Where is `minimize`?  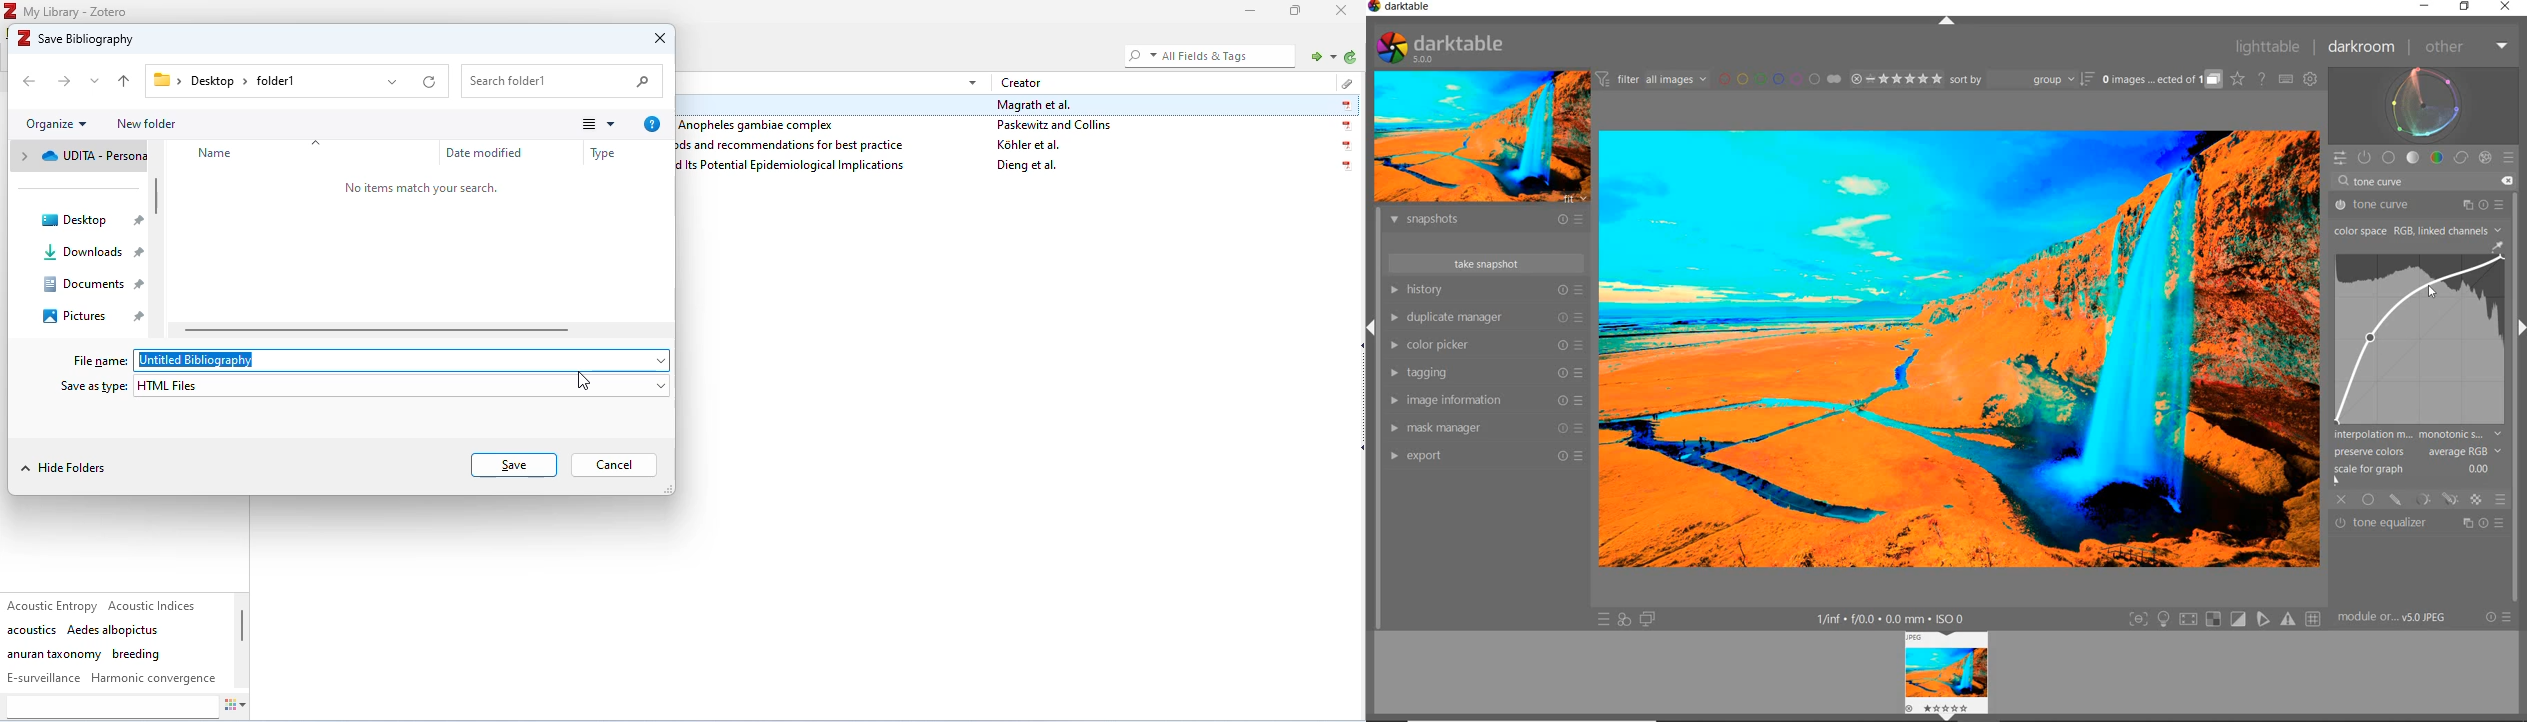 minimize is located at coordinates (1246, 12).